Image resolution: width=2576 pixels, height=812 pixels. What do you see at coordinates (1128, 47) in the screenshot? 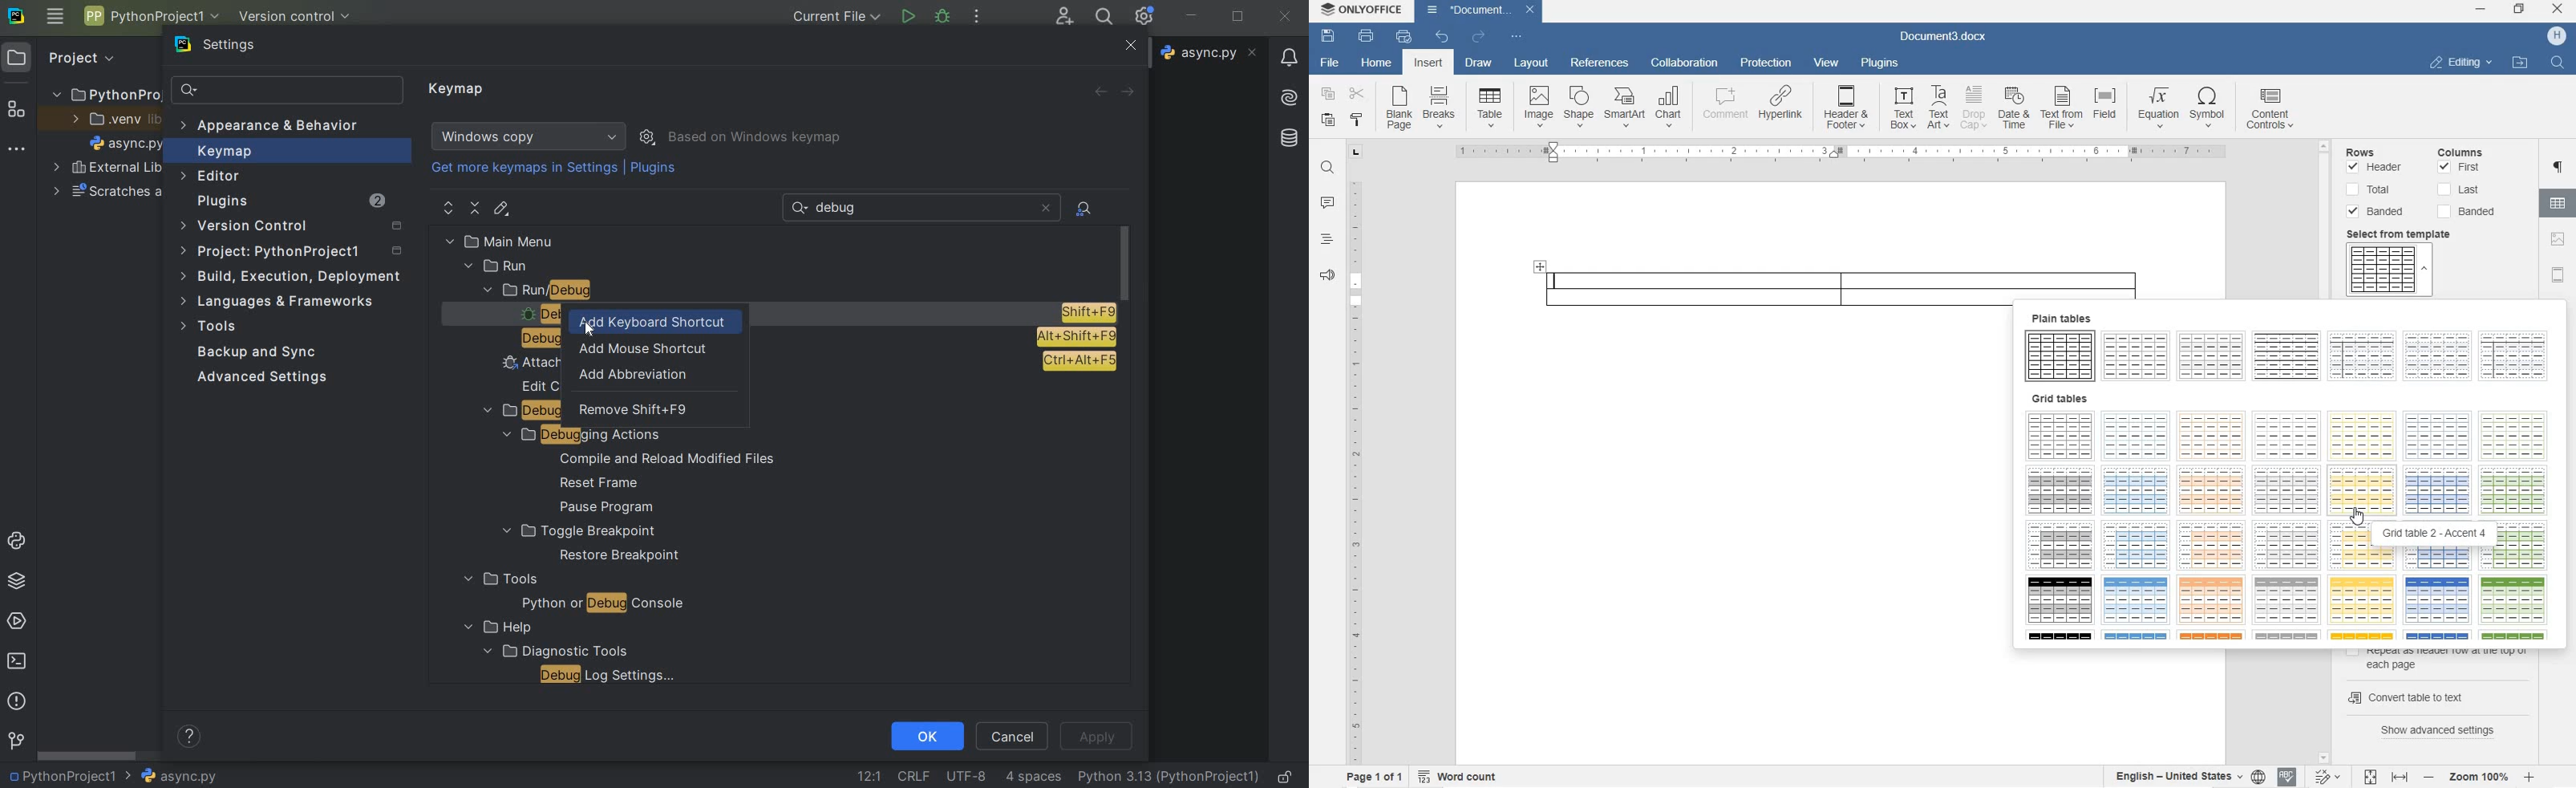
I see `close` at bounding box center [1128, 47].